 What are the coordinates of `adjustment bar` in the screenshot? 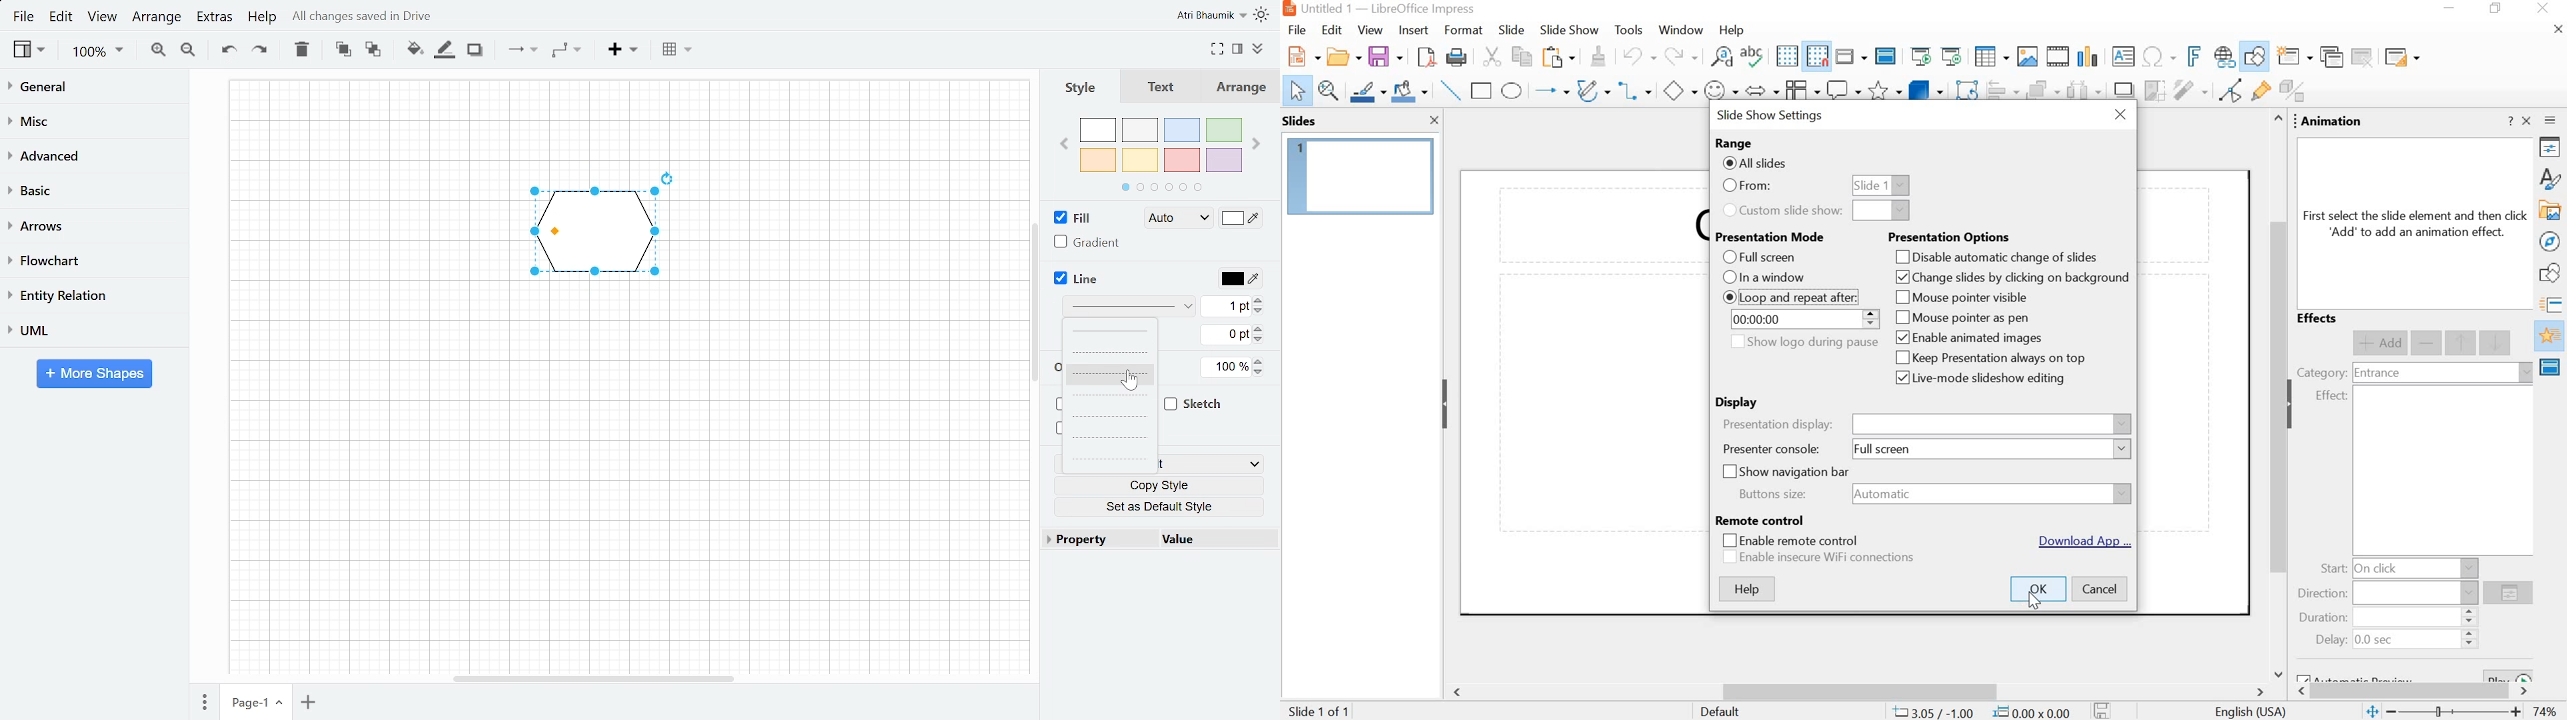 It's located at (2457, 713).